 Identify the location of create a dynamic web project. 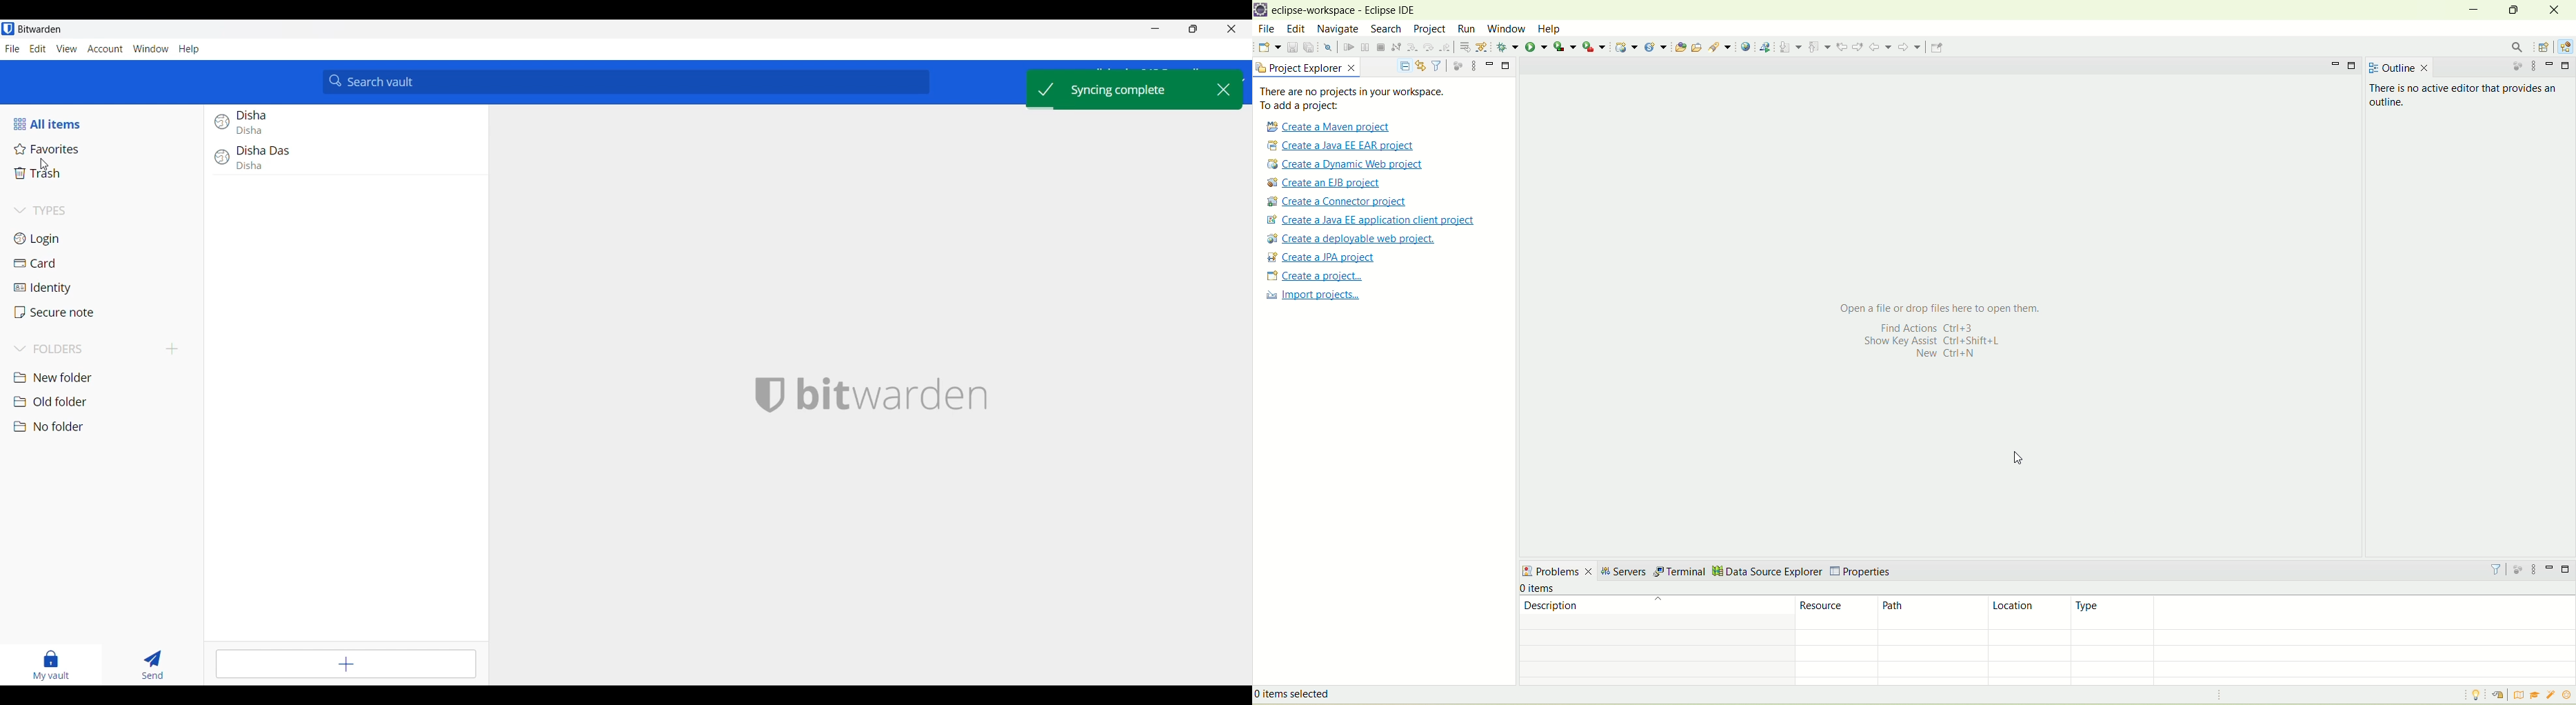
(1348, 164).